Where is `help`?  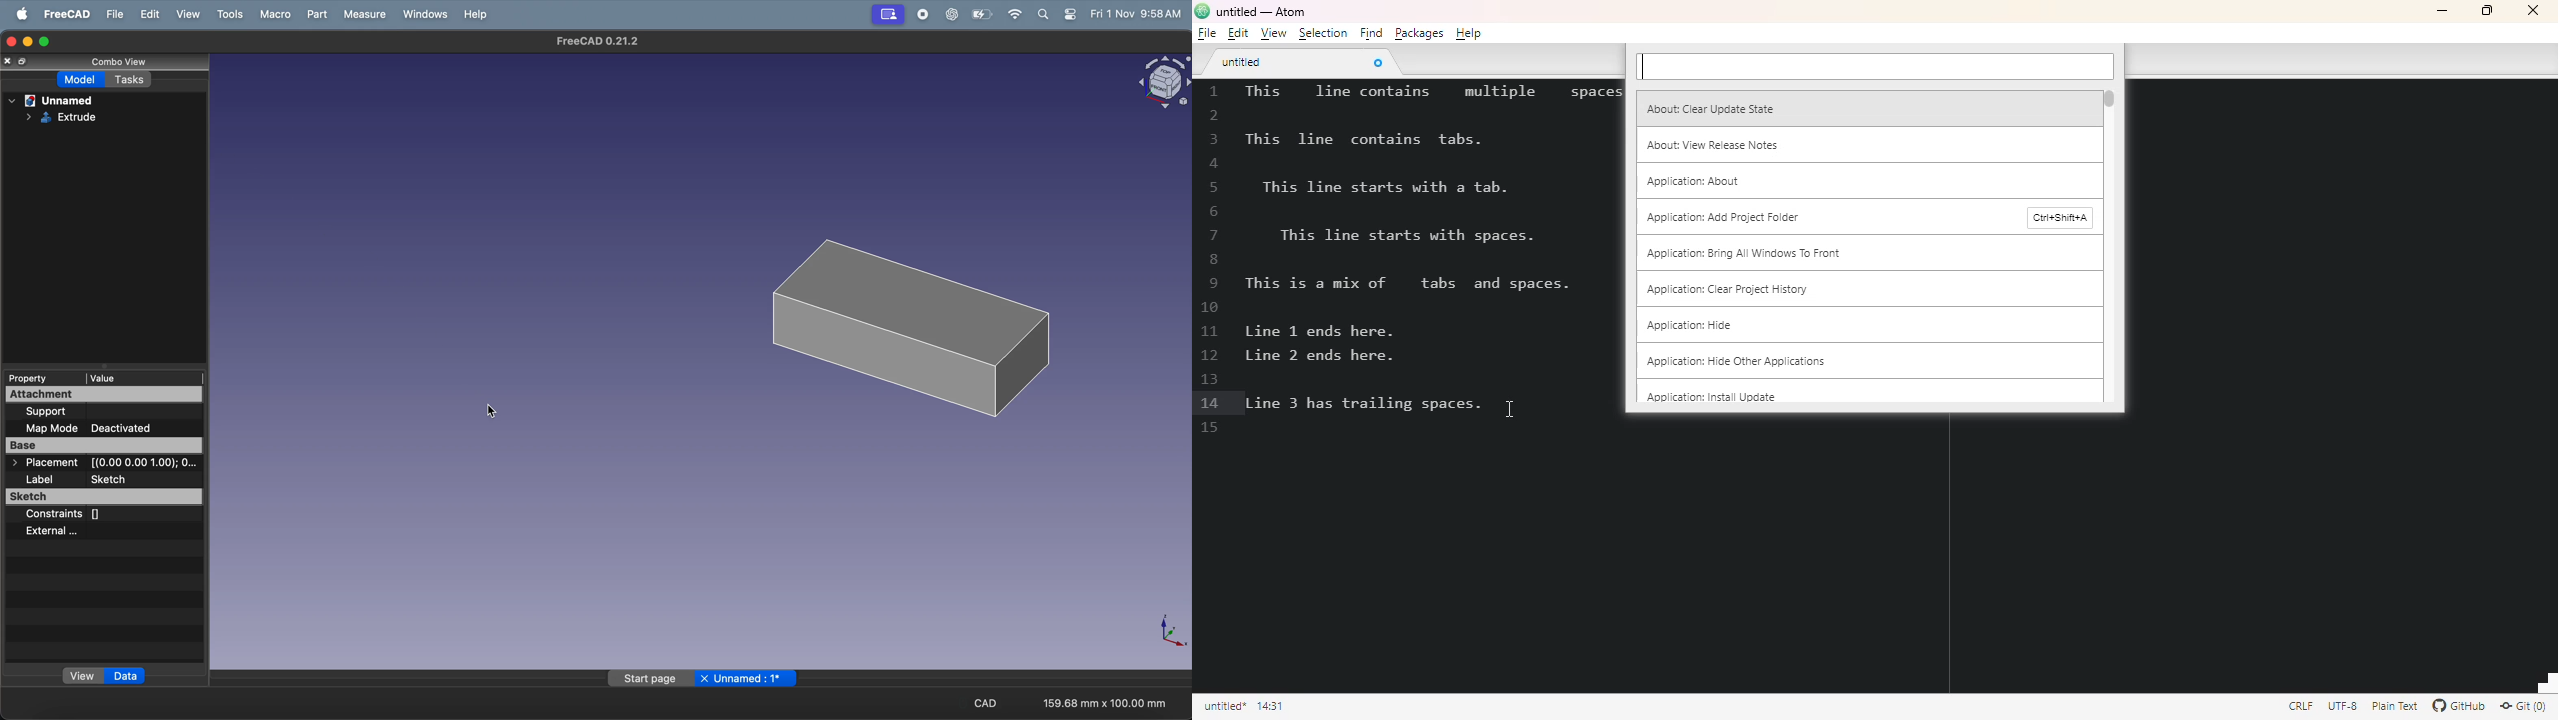
help is located at coordinates (1469, 33).